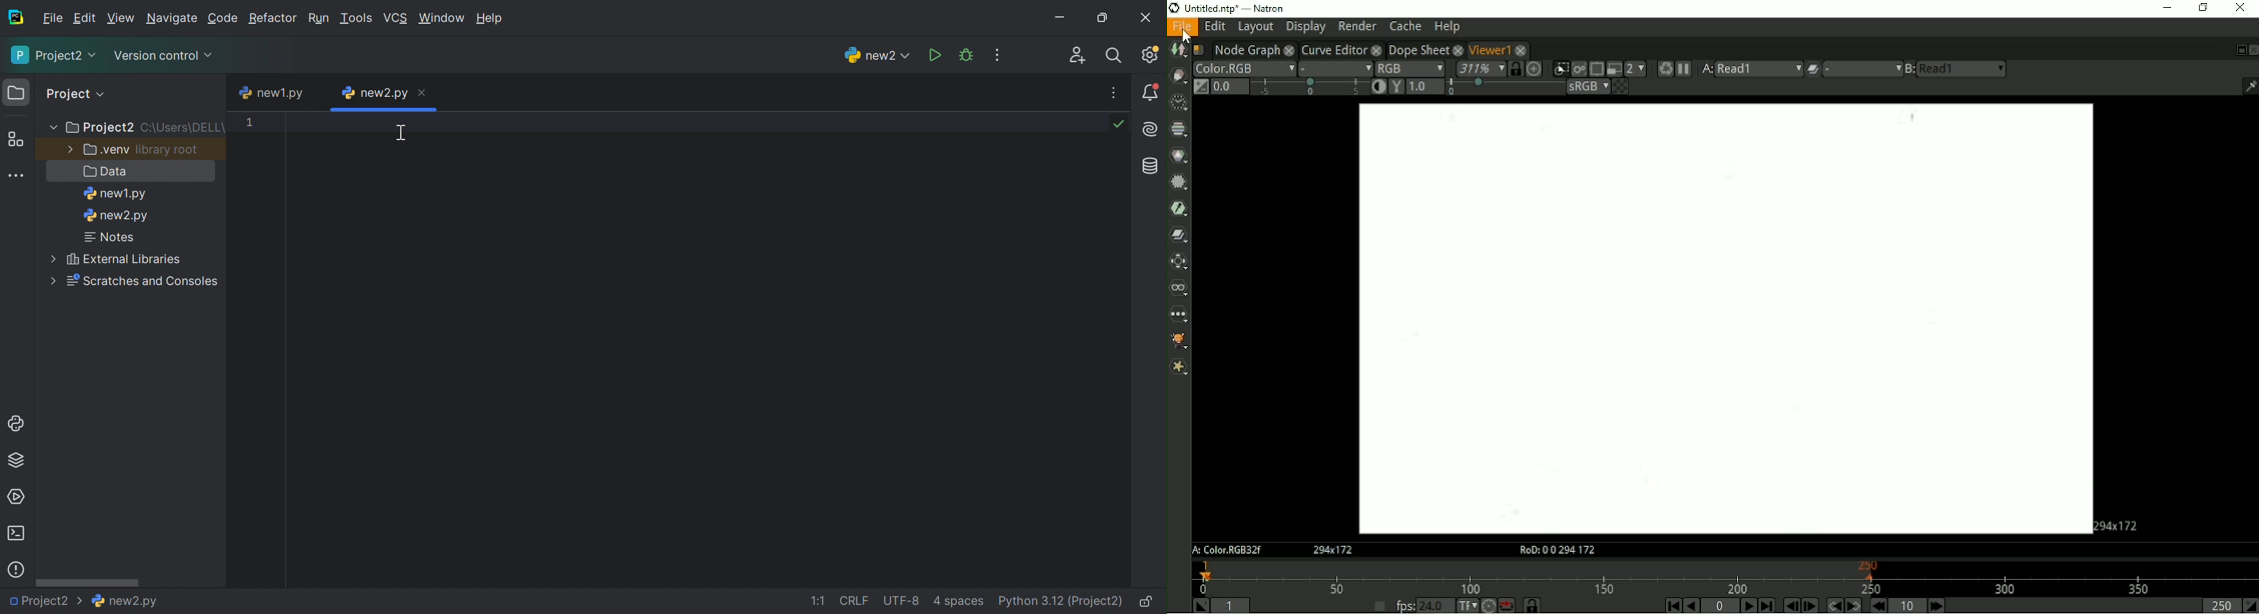  Describe the element at coordinates (51, 19) in the screenshot. I see `File` at that location.